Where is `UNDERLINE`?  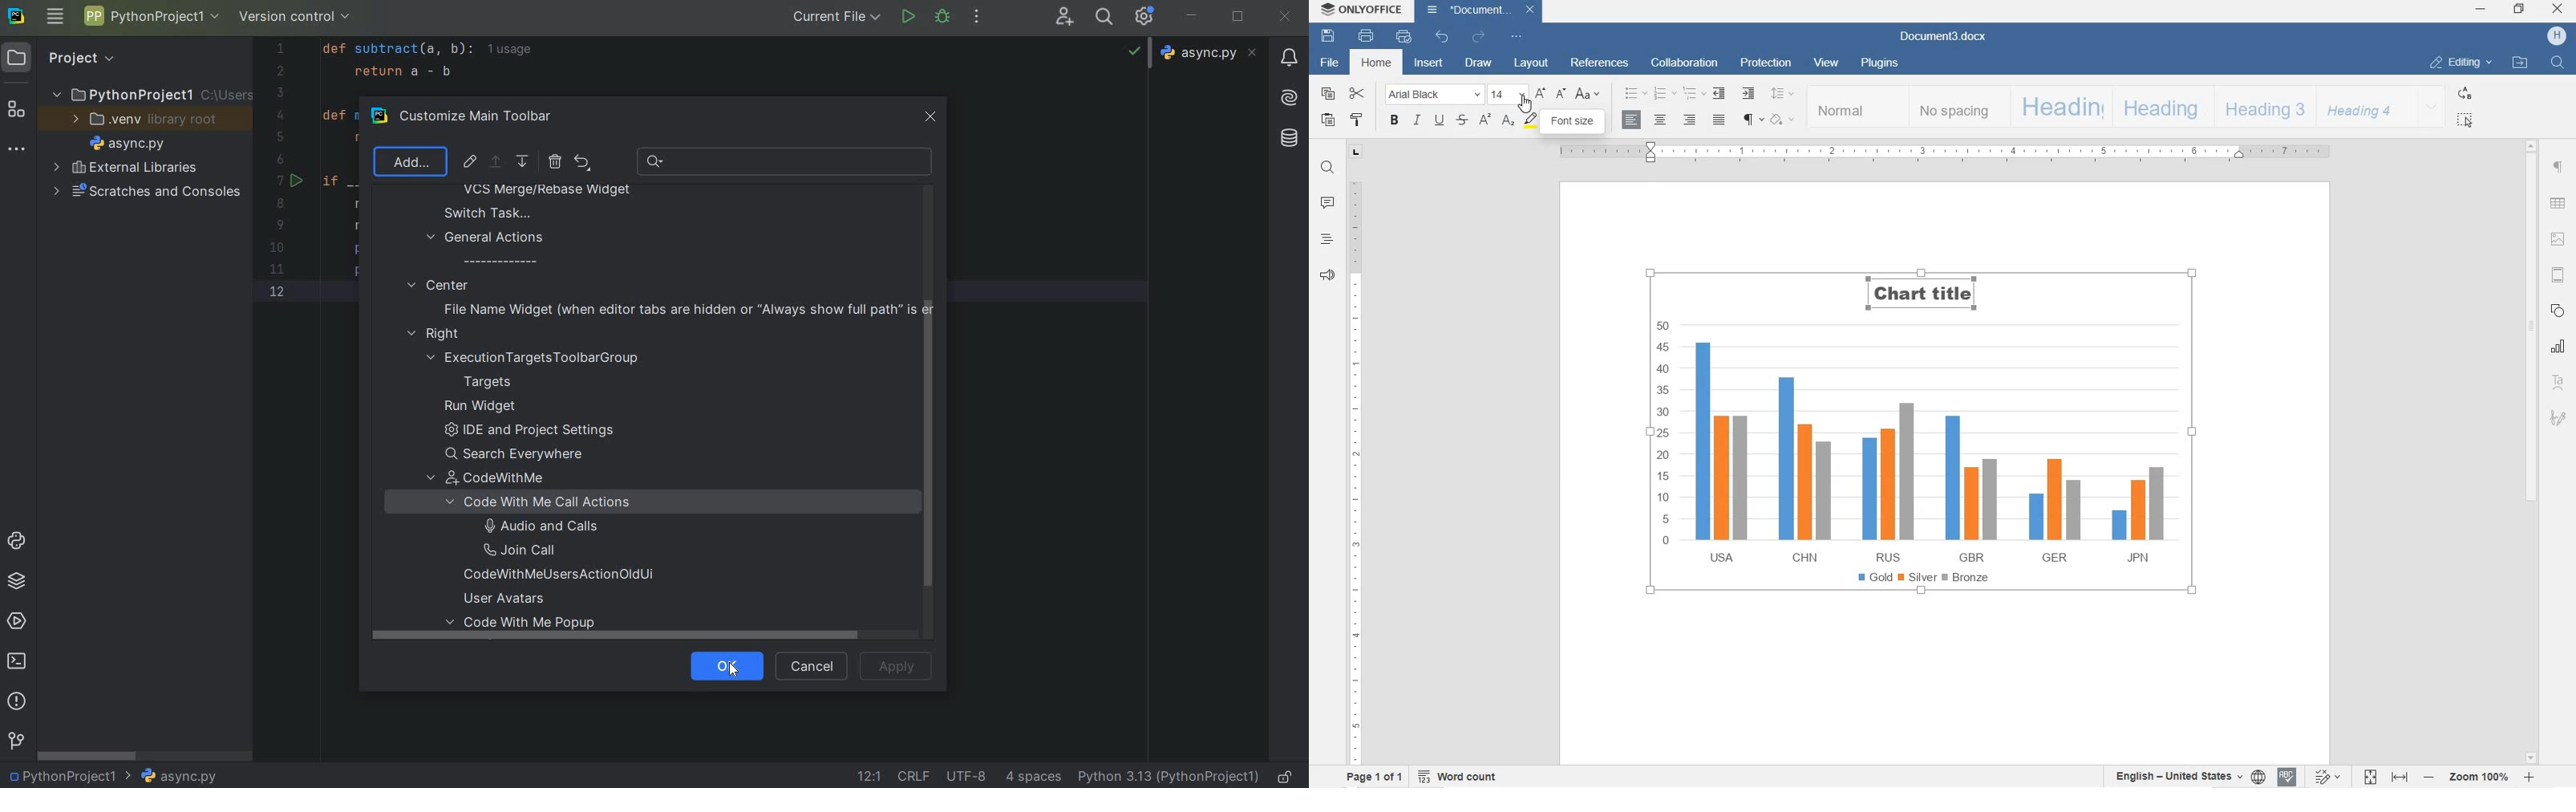
UNDERLINE is located at coordinates (1439, 122).